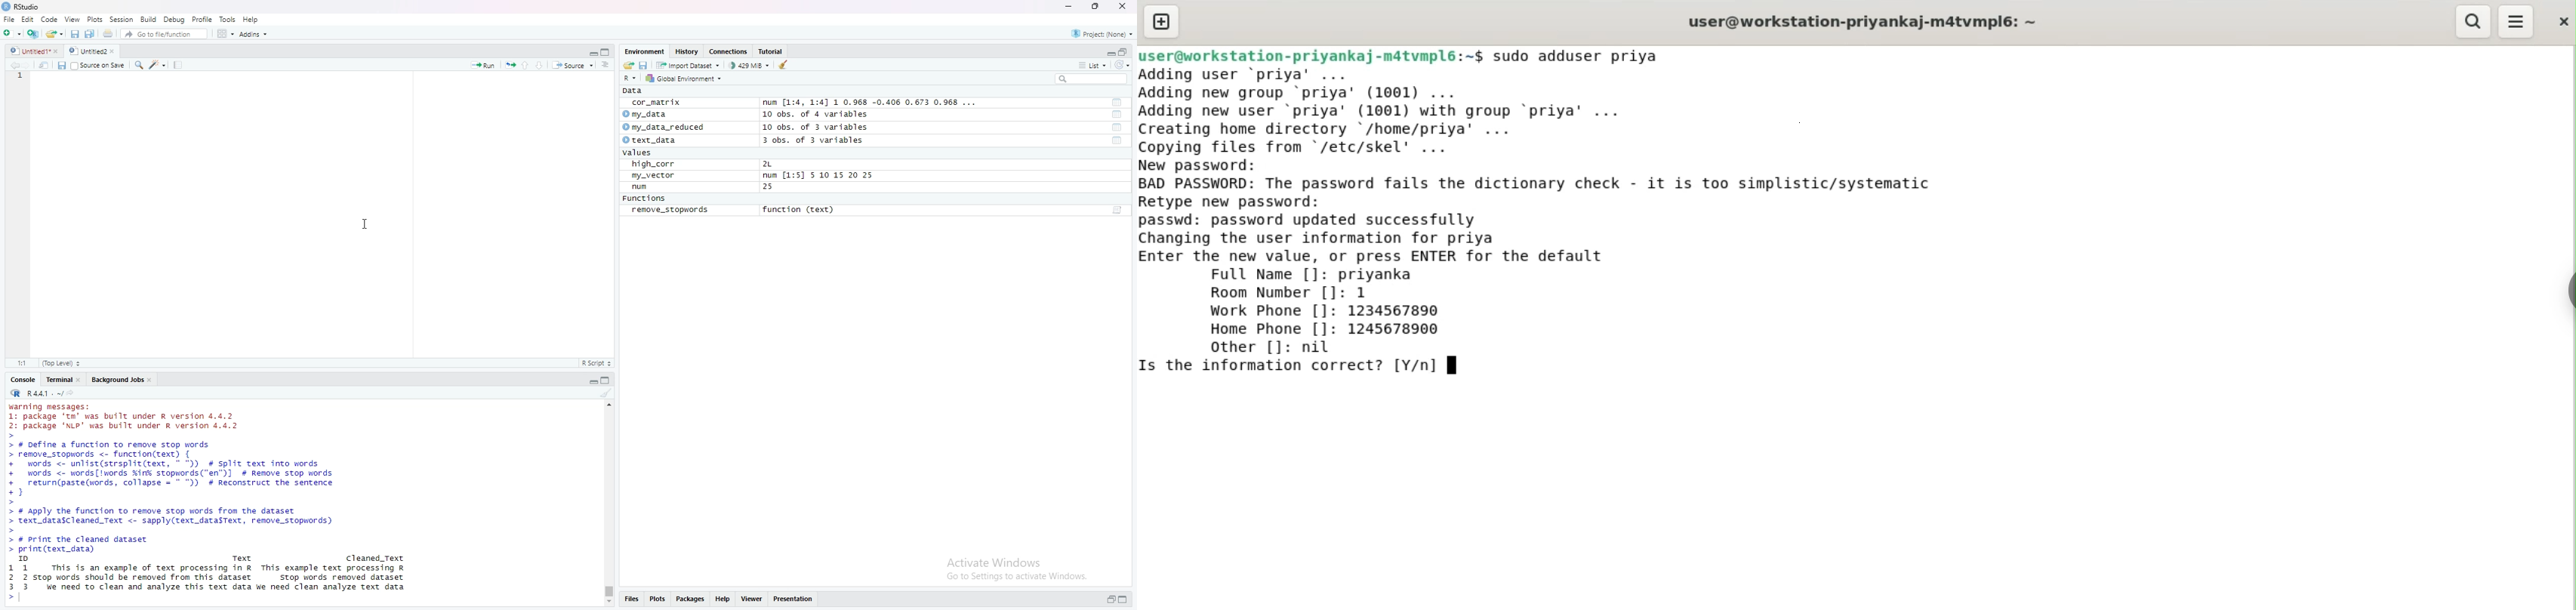 This screenshot has width=2576, height=616. I want to click on Previous, so click(12, 65).